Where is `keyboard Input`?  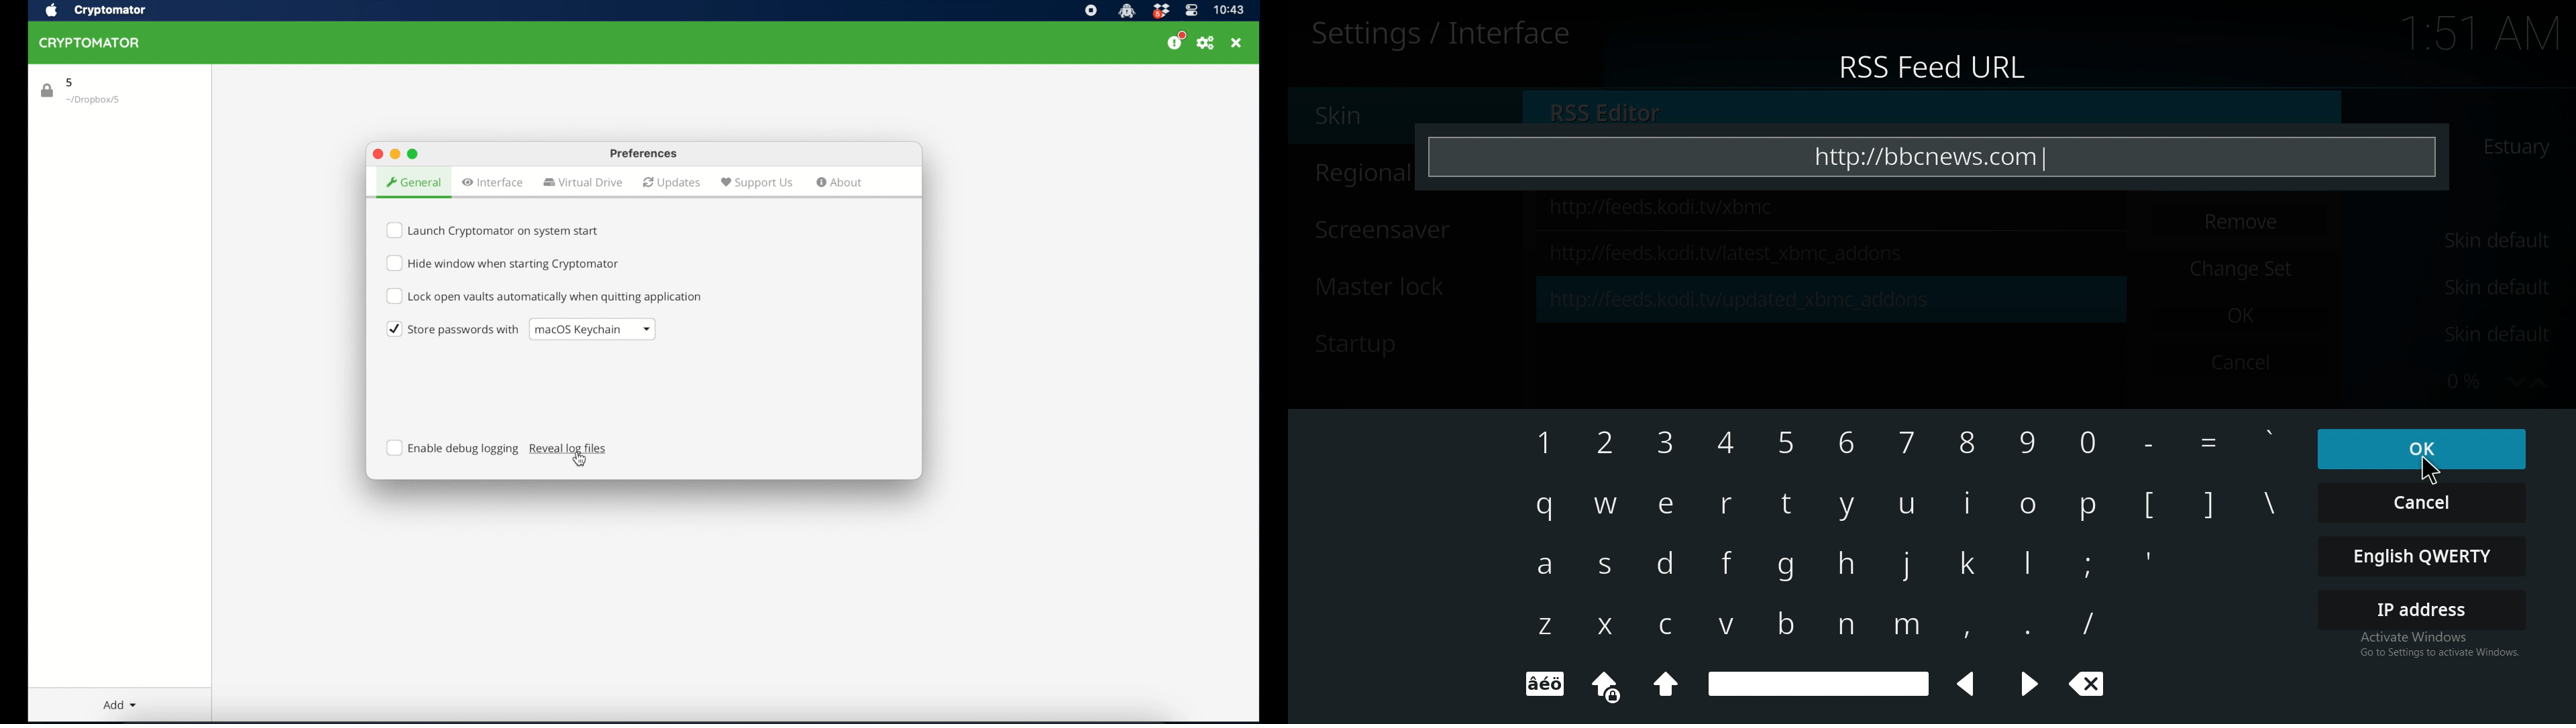 keyboard Input is located at coordinates (1546, 684).